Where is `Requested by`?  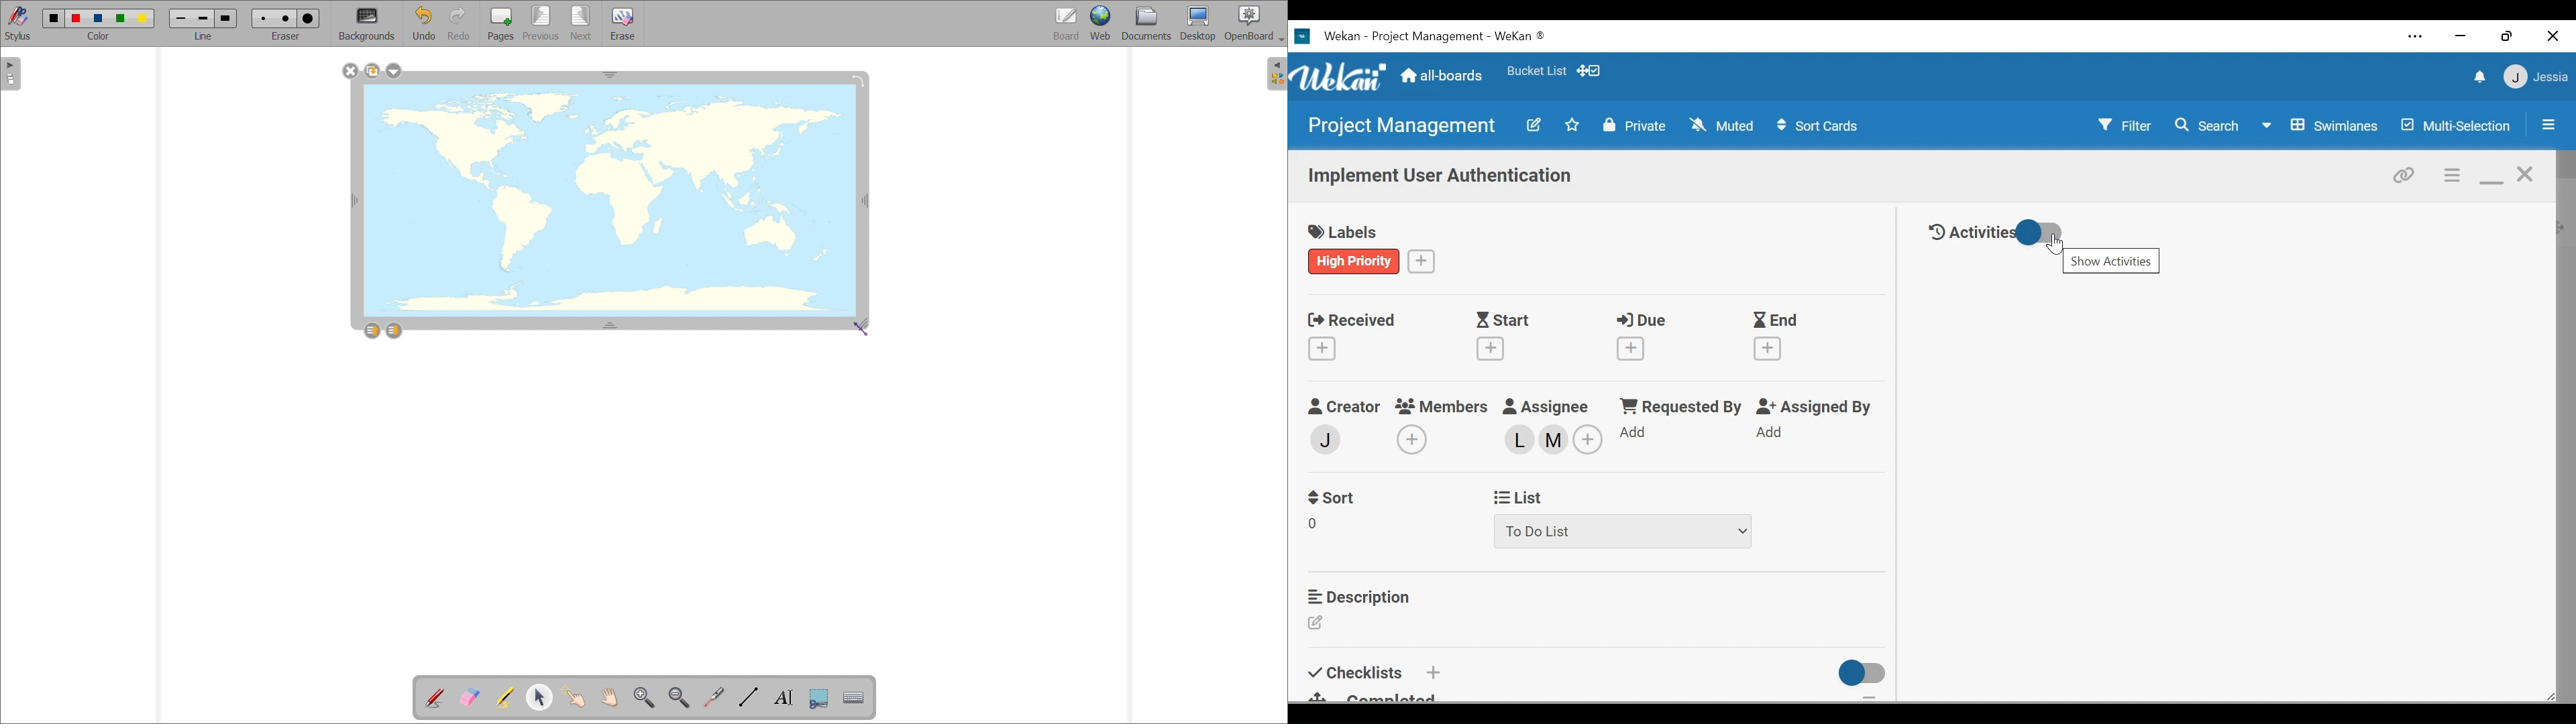
Requested by is located at coordinates (1683, 406).